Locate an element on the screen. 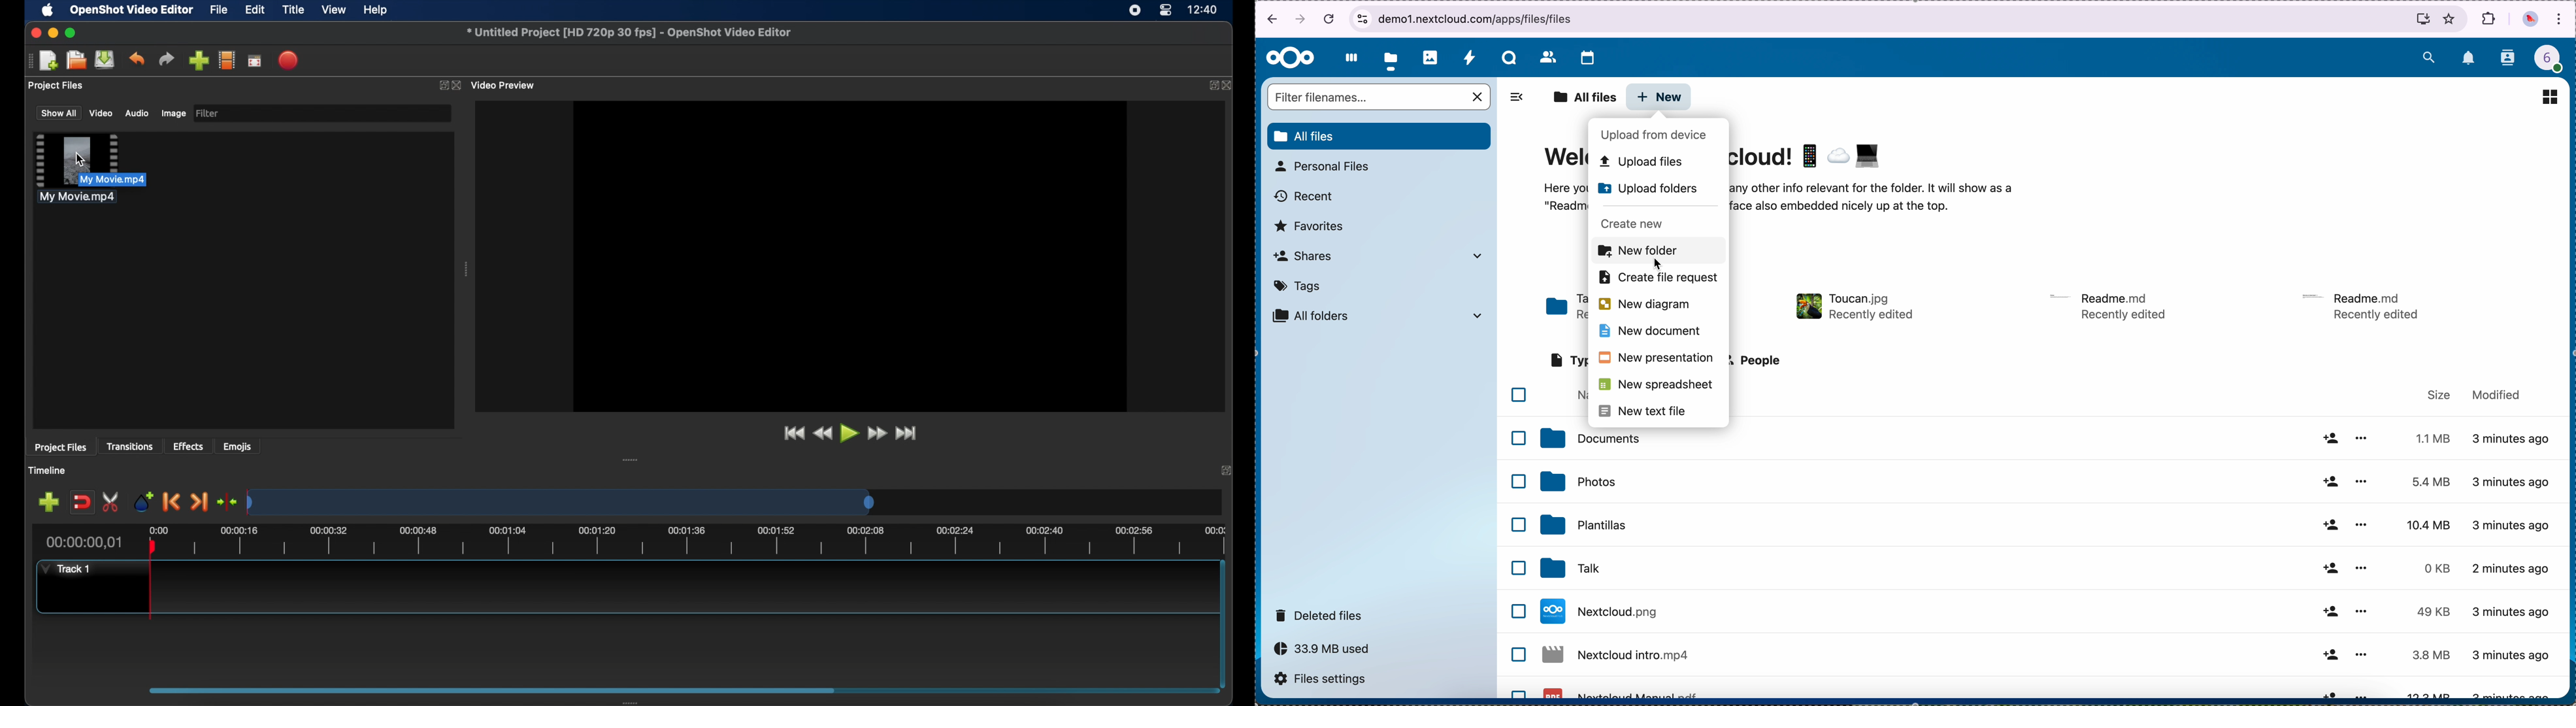 The height and width of the screenshot is (728, 2576). customize and control Google Chrome is located at coordinates (2560, 20).